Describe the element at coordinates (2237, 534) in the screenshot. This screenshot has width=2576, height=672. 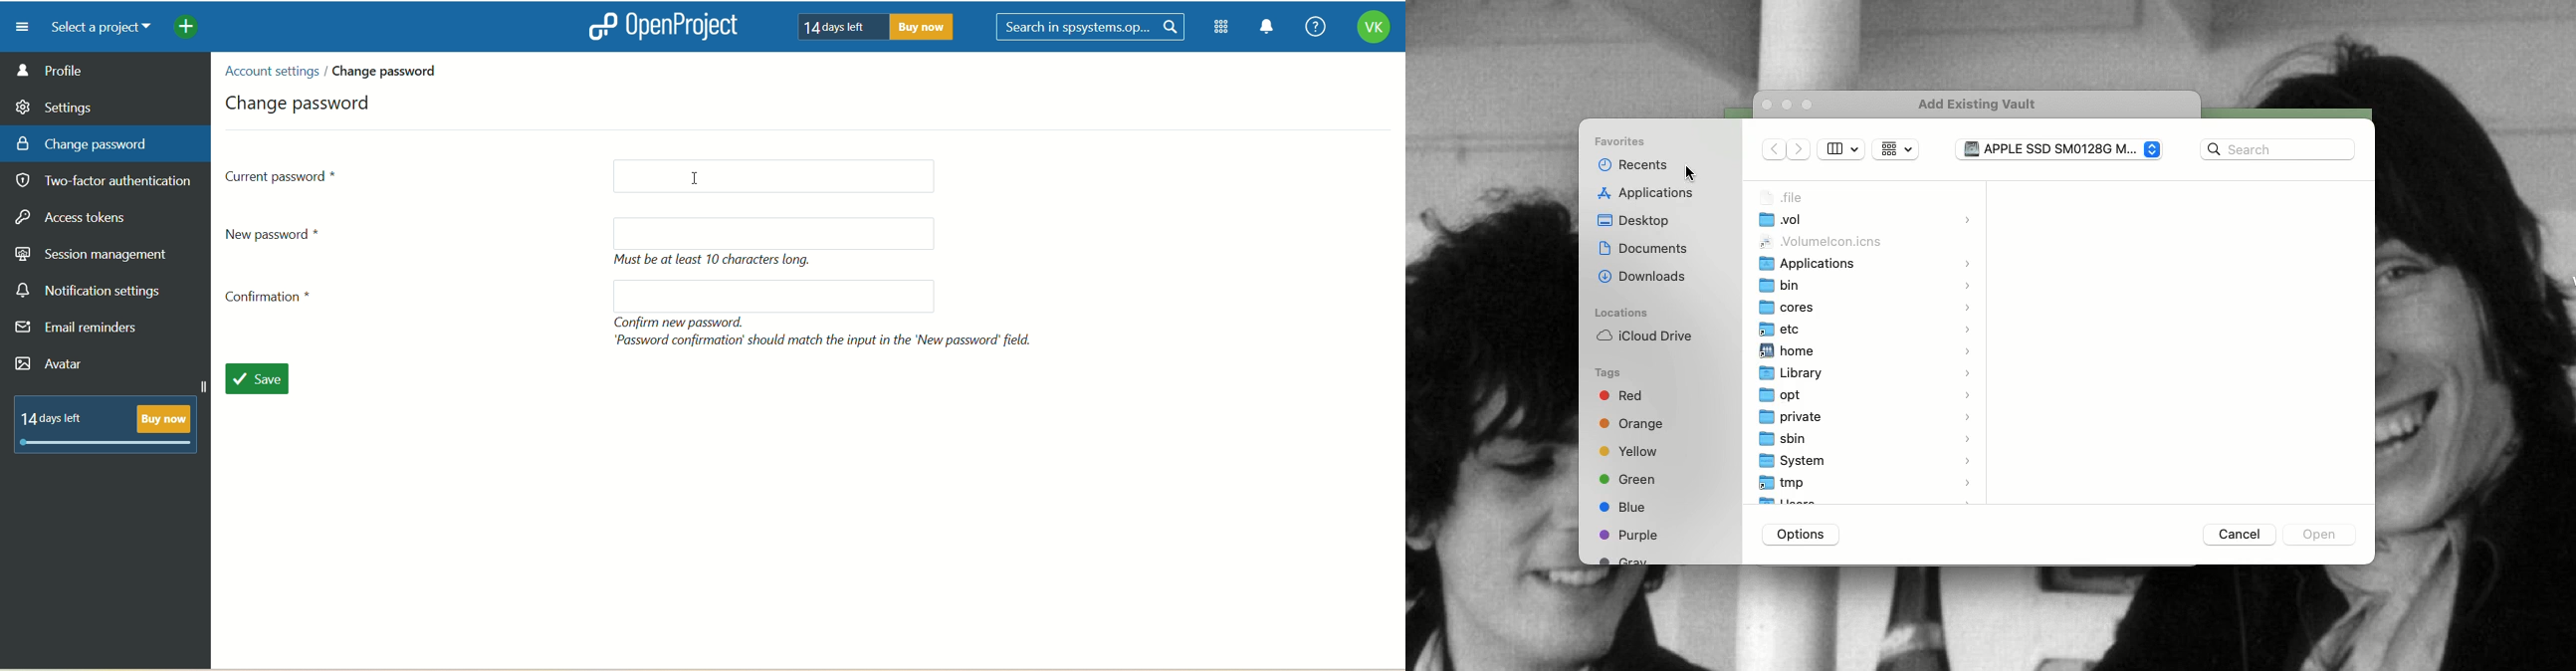
I see `Cancel` at that location.